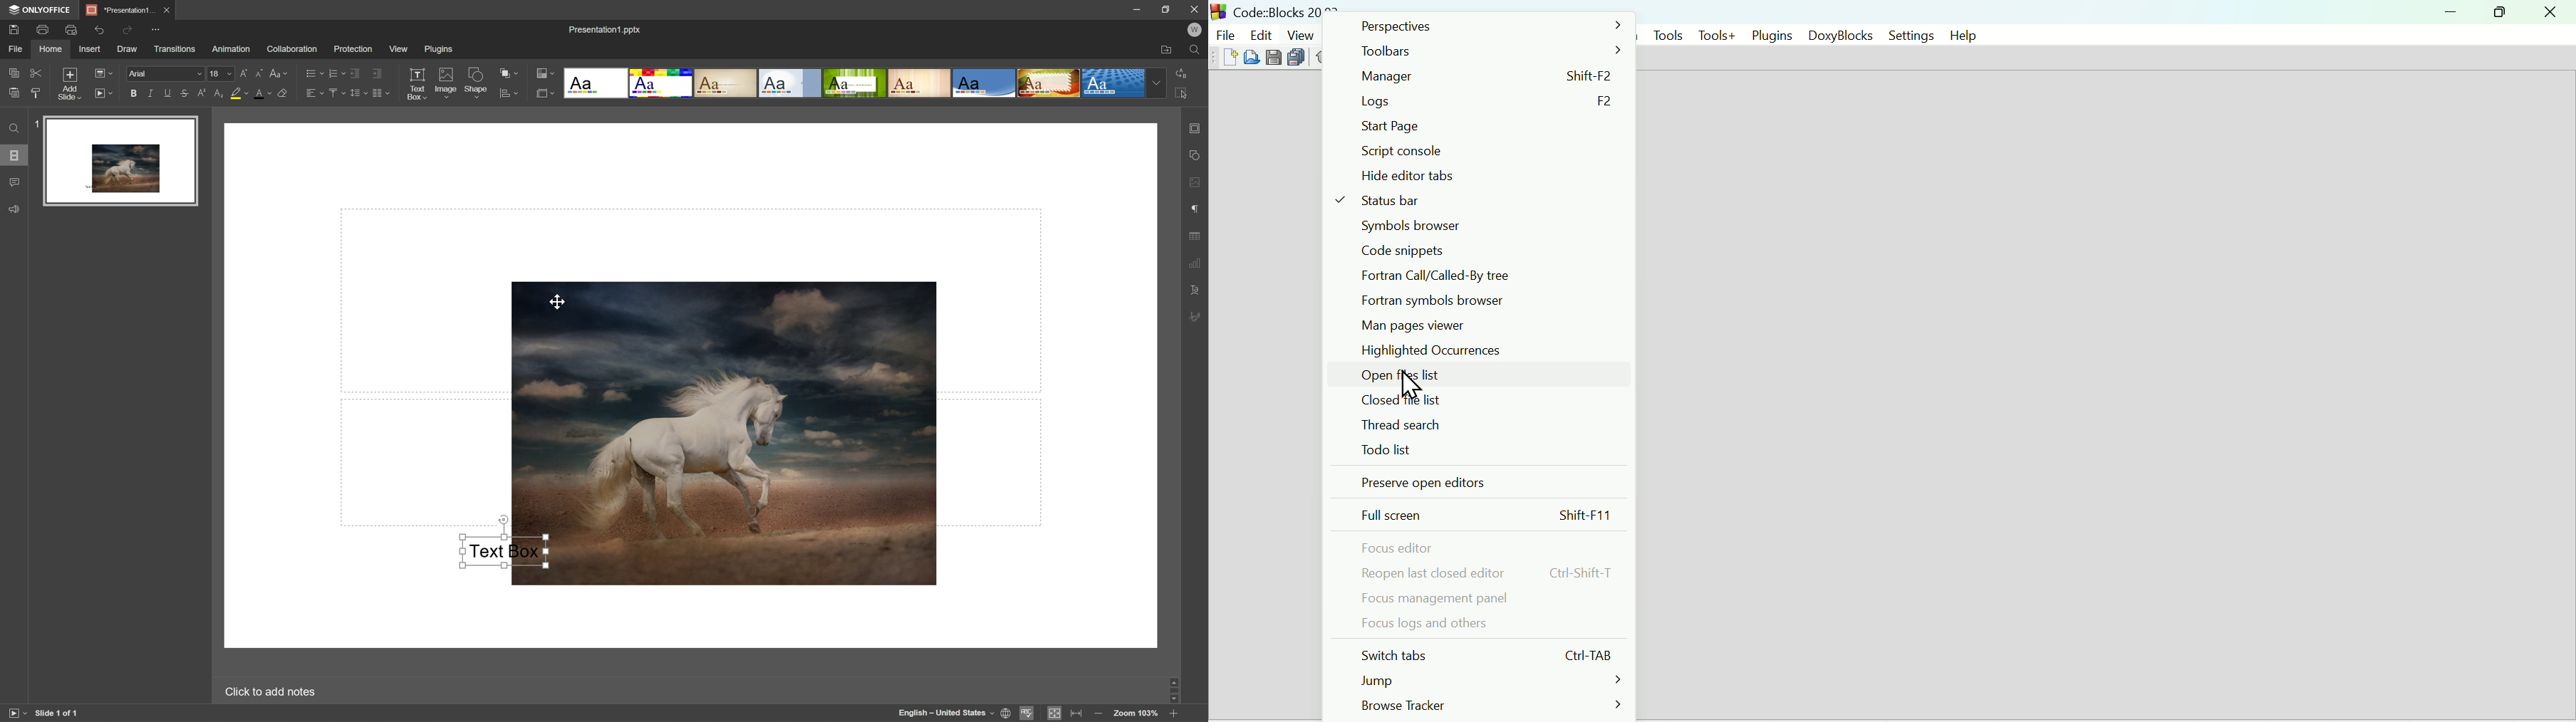 Image resolution: width=2576 pixels, height=728 pixels. What do you see at coordinates (14, 93) in the screenshot?
I see `Paste` at bounding box center [14, 93].